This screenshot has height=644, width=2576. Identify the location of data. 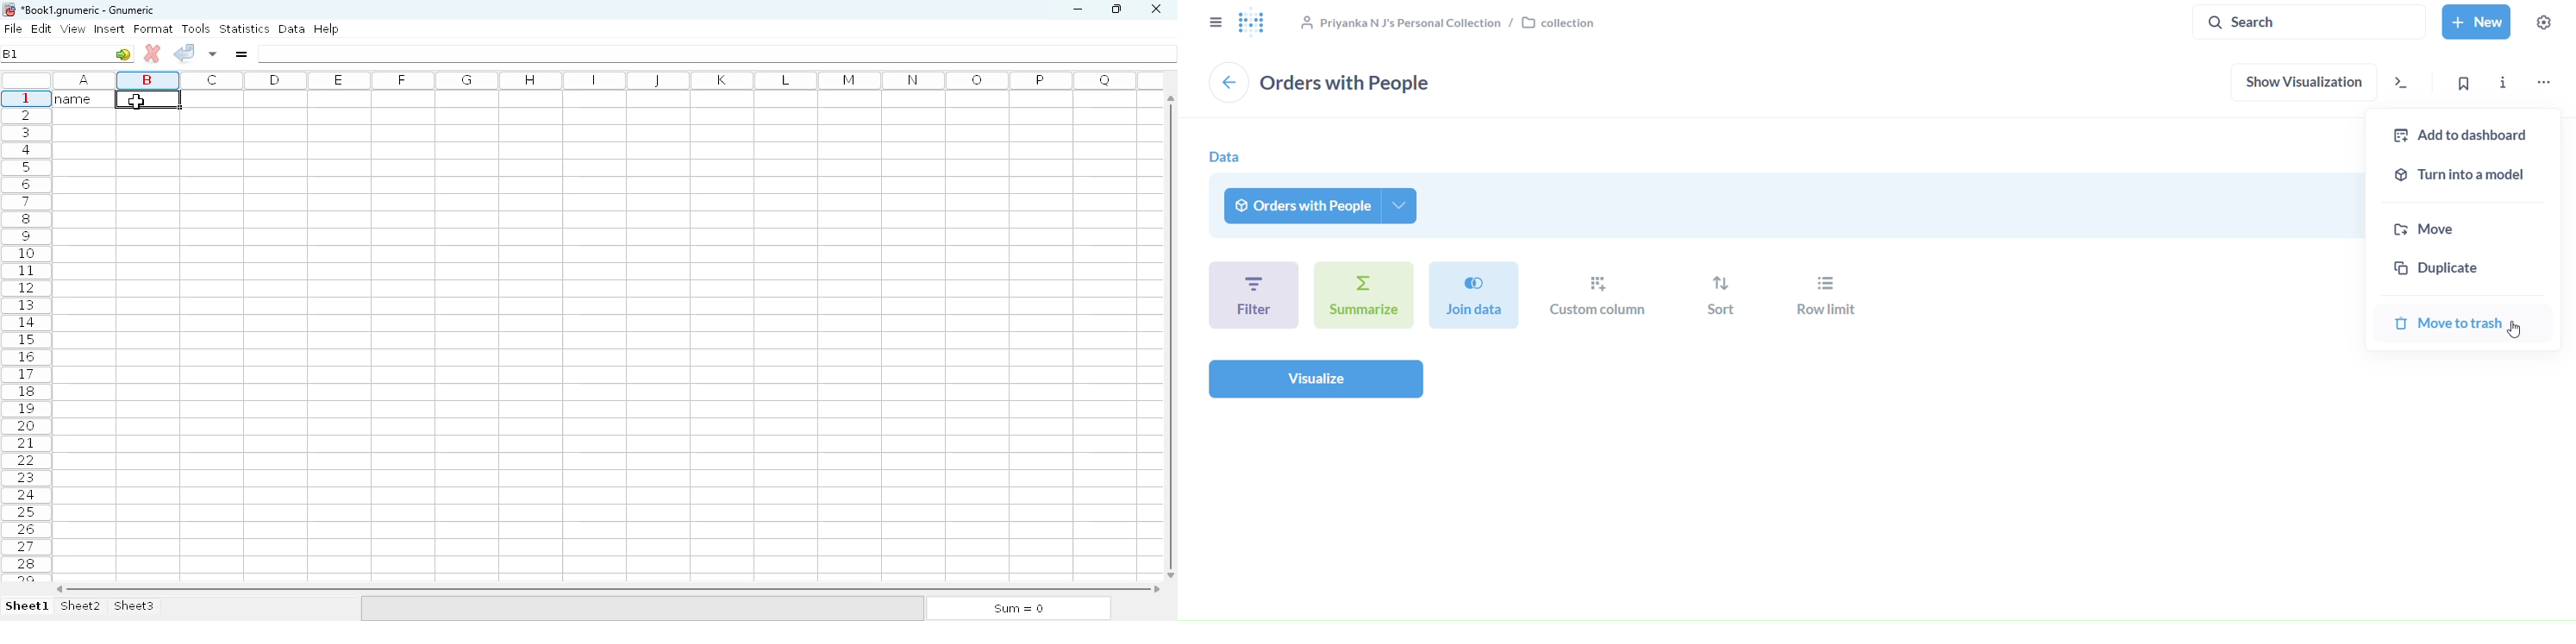
(292, 28).